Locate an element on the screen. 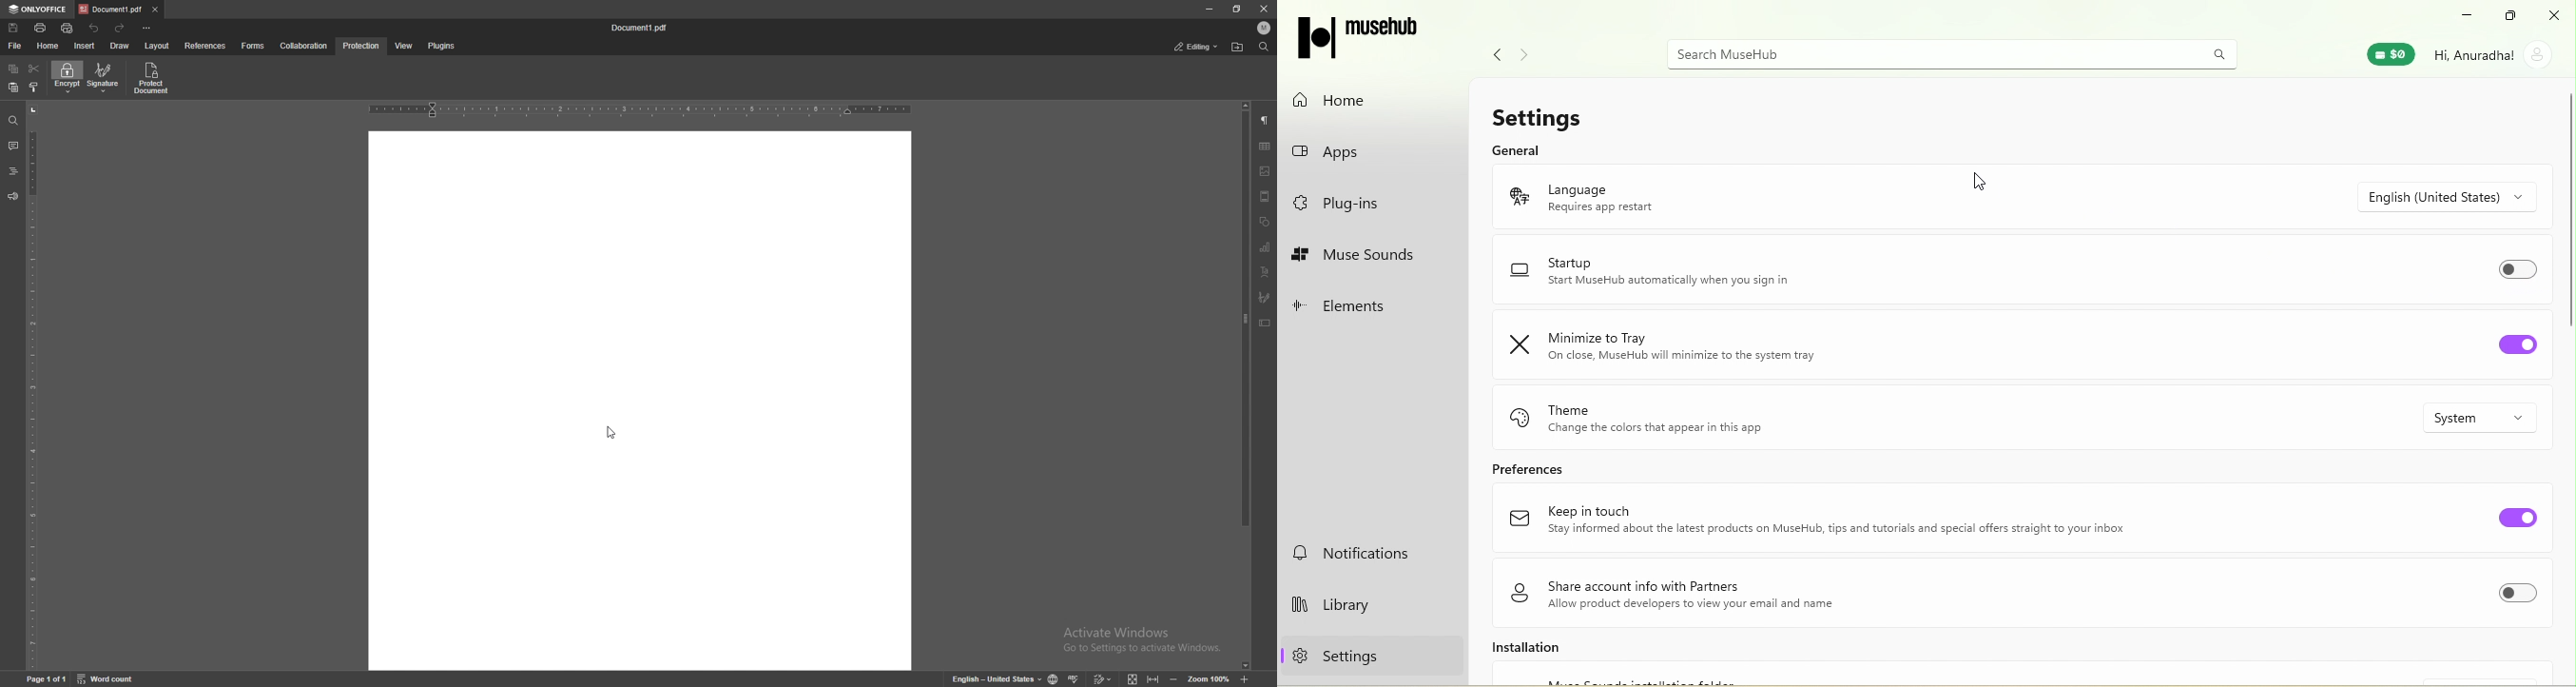 The height and width of the screenshot is (700, 2576). collaboration is located at coordinates (304, 45).